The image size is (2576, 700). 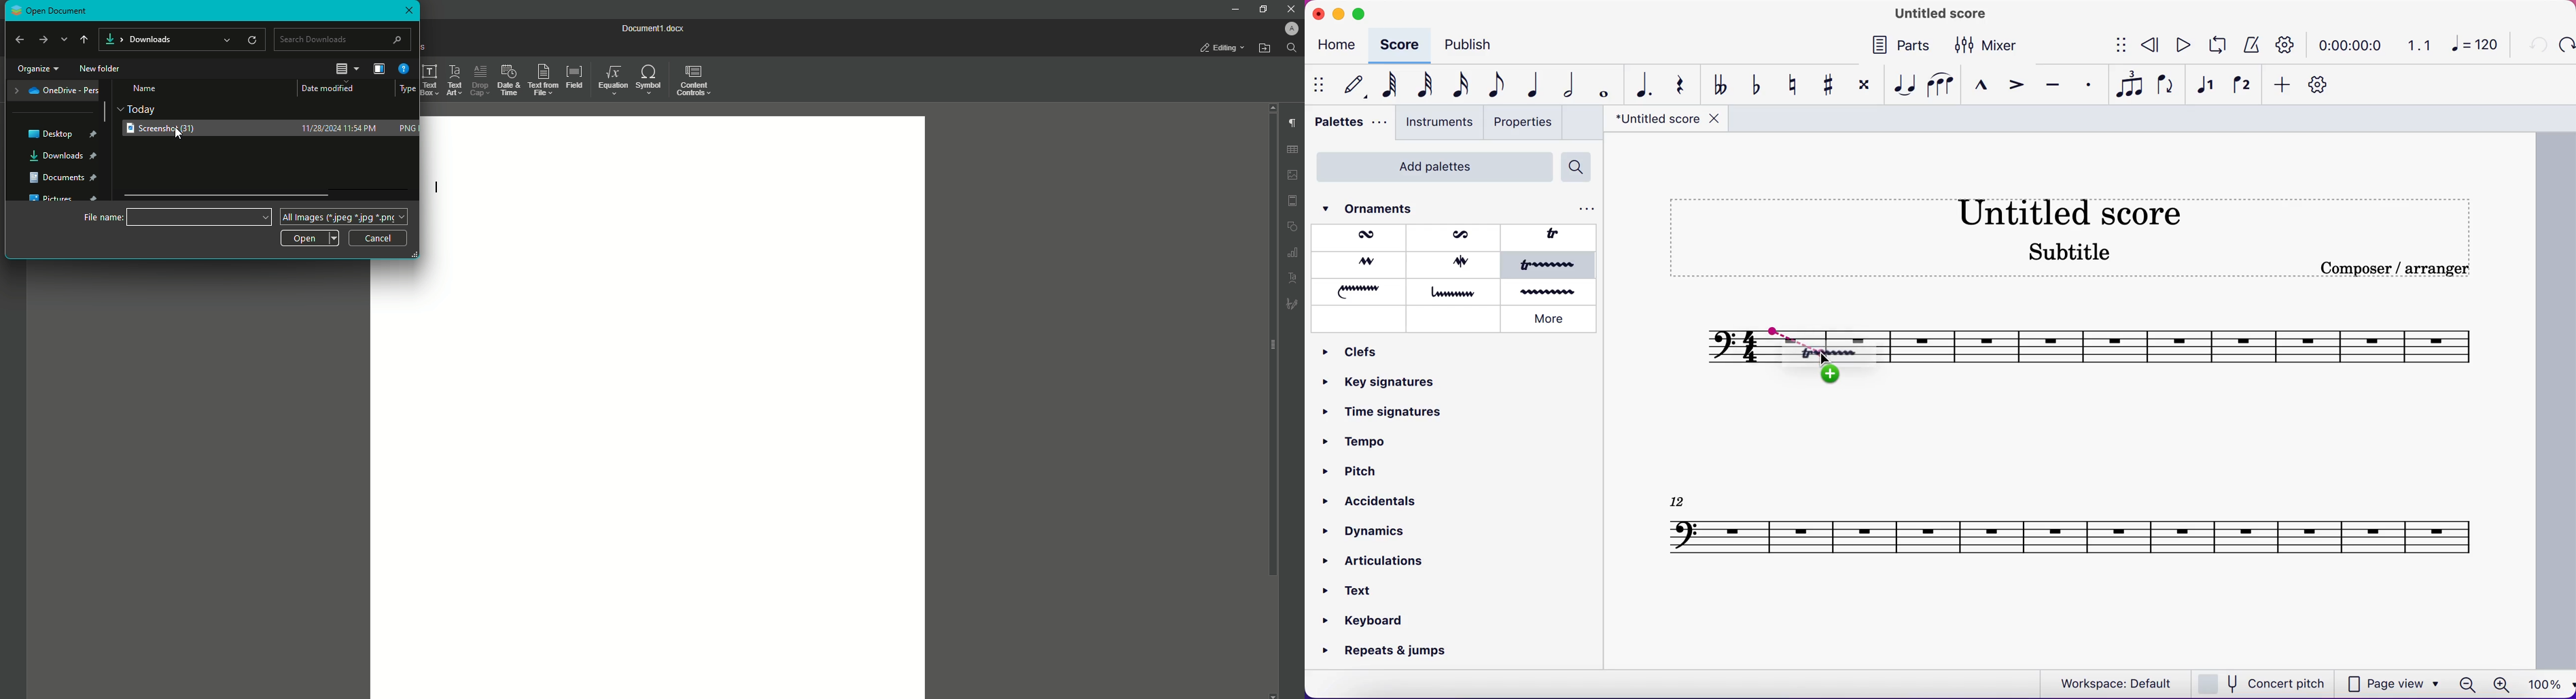 I want to click on Image Settings, so click(x=1293, y=175).